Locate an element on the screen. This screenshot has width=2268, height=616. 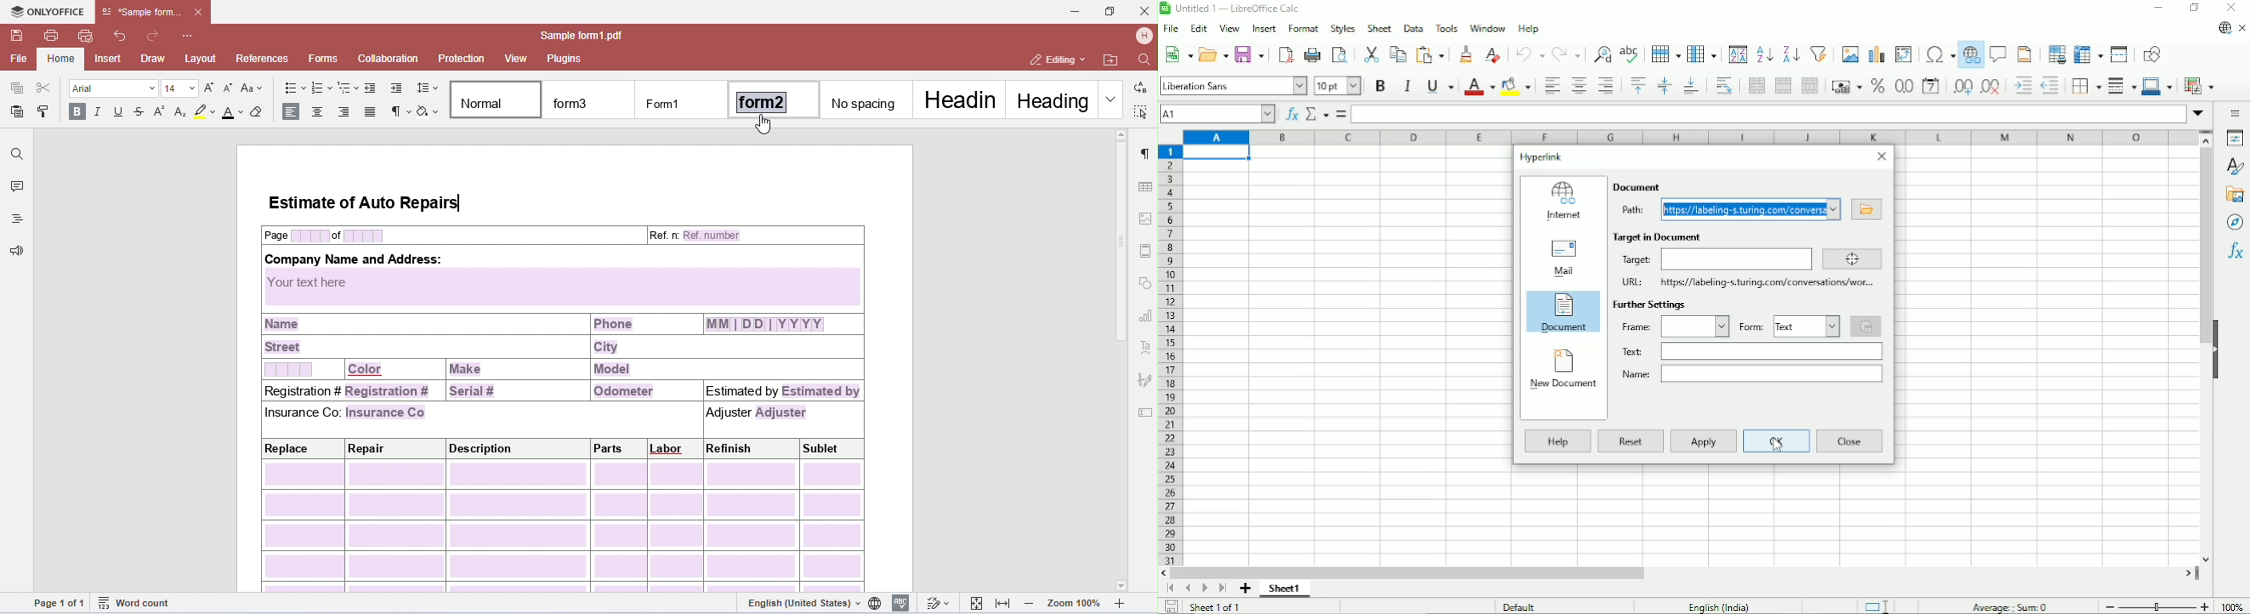
Sheet1 is located at coordinates (1285, 589).